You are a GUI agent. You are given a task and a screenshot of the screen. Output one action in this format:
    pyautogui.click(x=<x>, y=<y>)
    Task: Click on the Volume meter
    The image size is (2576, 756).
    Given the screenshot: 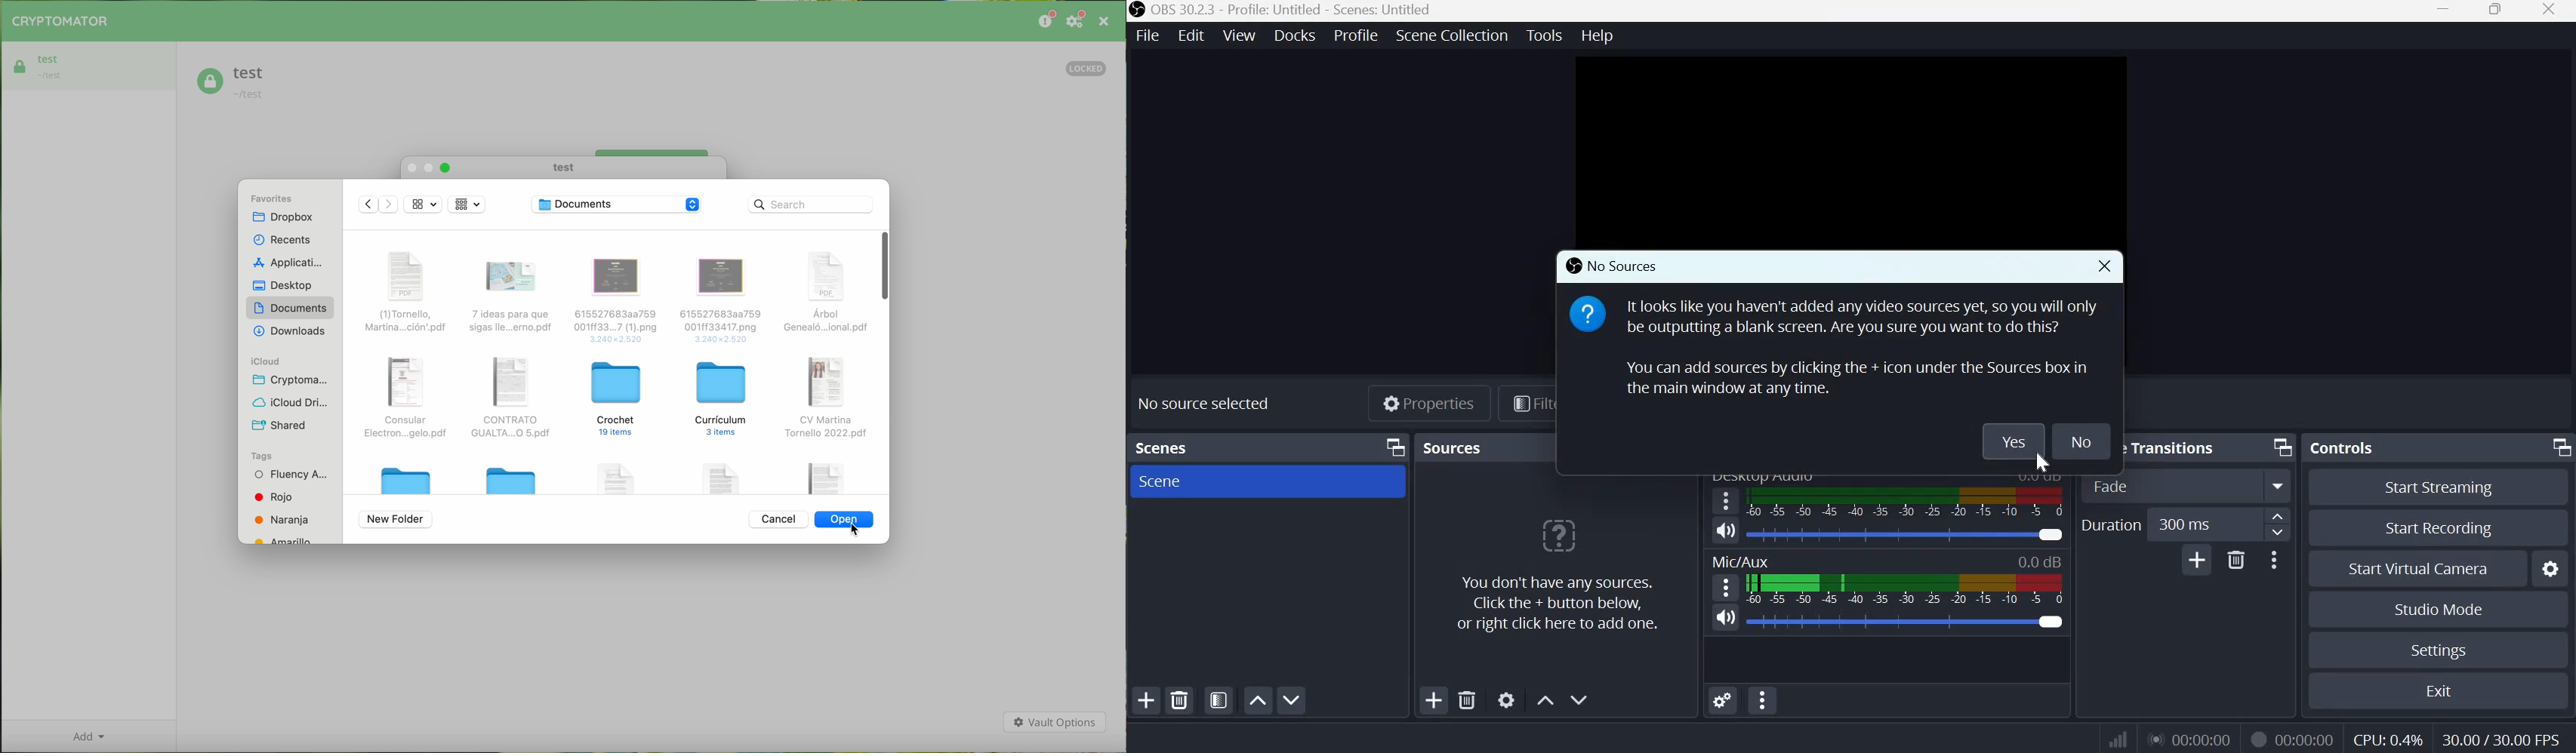 What is the action you would take?
    pyautogui.click(x=1910, y=506)
    